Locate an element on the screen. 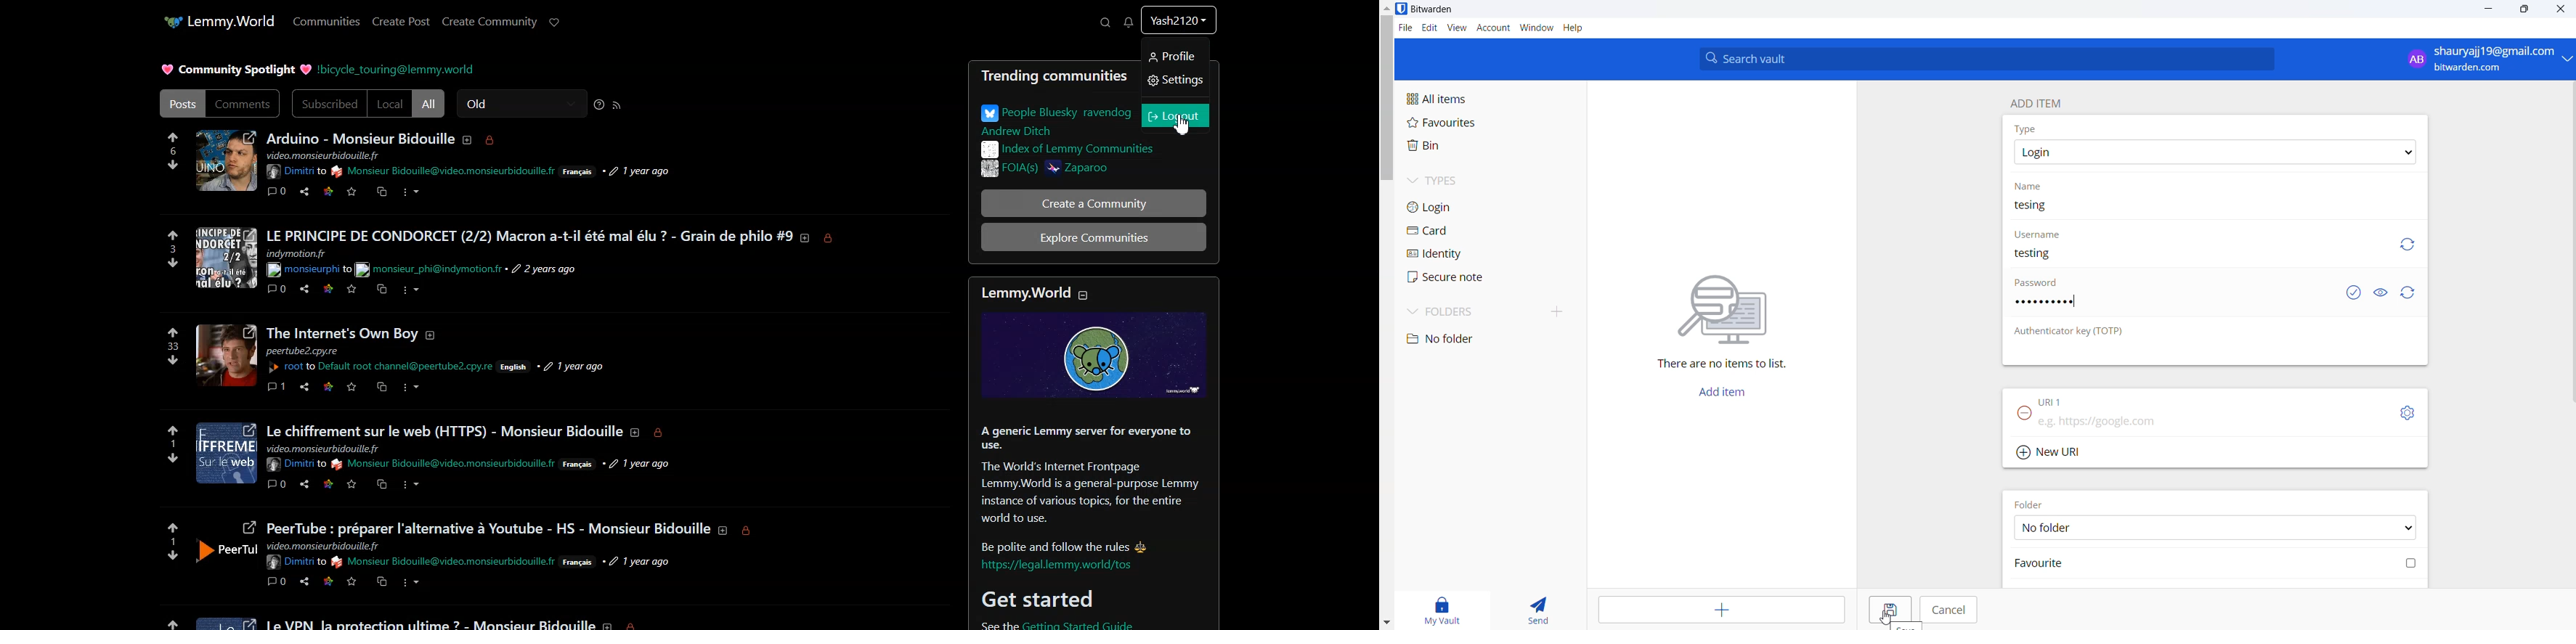 This screenshot has width=2576, height=644. CURSOR is located at coordinates (1884, 618).